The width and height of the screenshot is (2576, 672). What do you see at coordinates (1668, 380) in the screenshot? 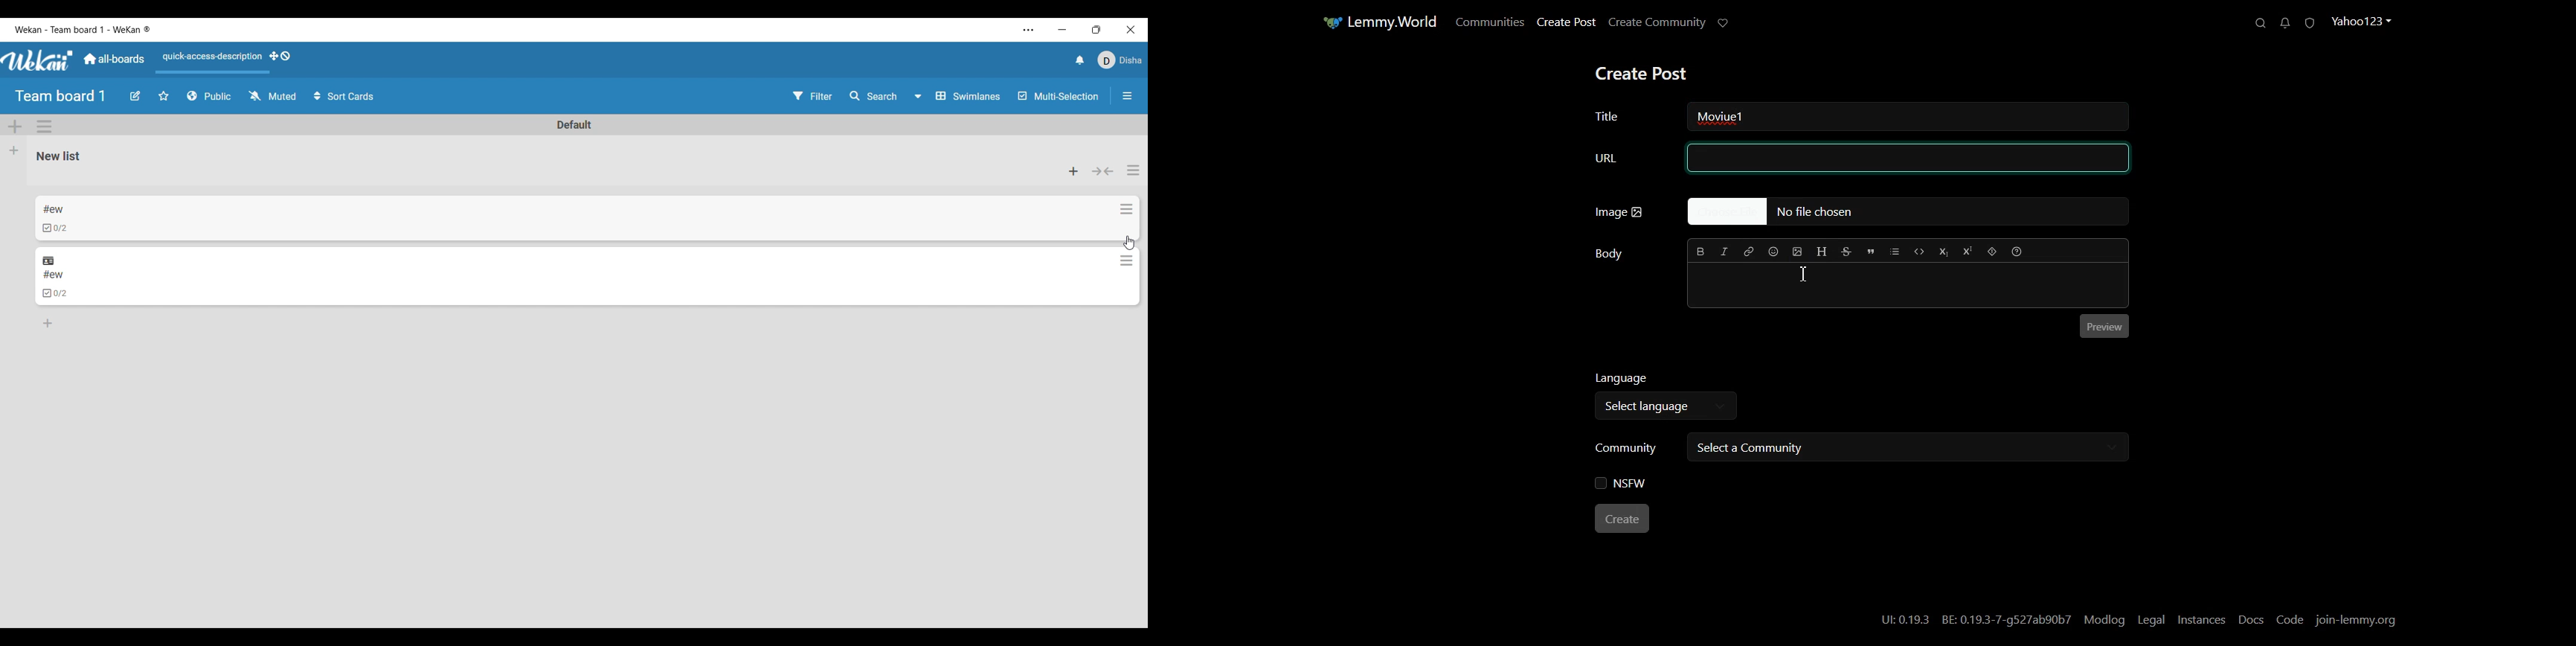
I see `Language` at bounding box center [1668, 380].